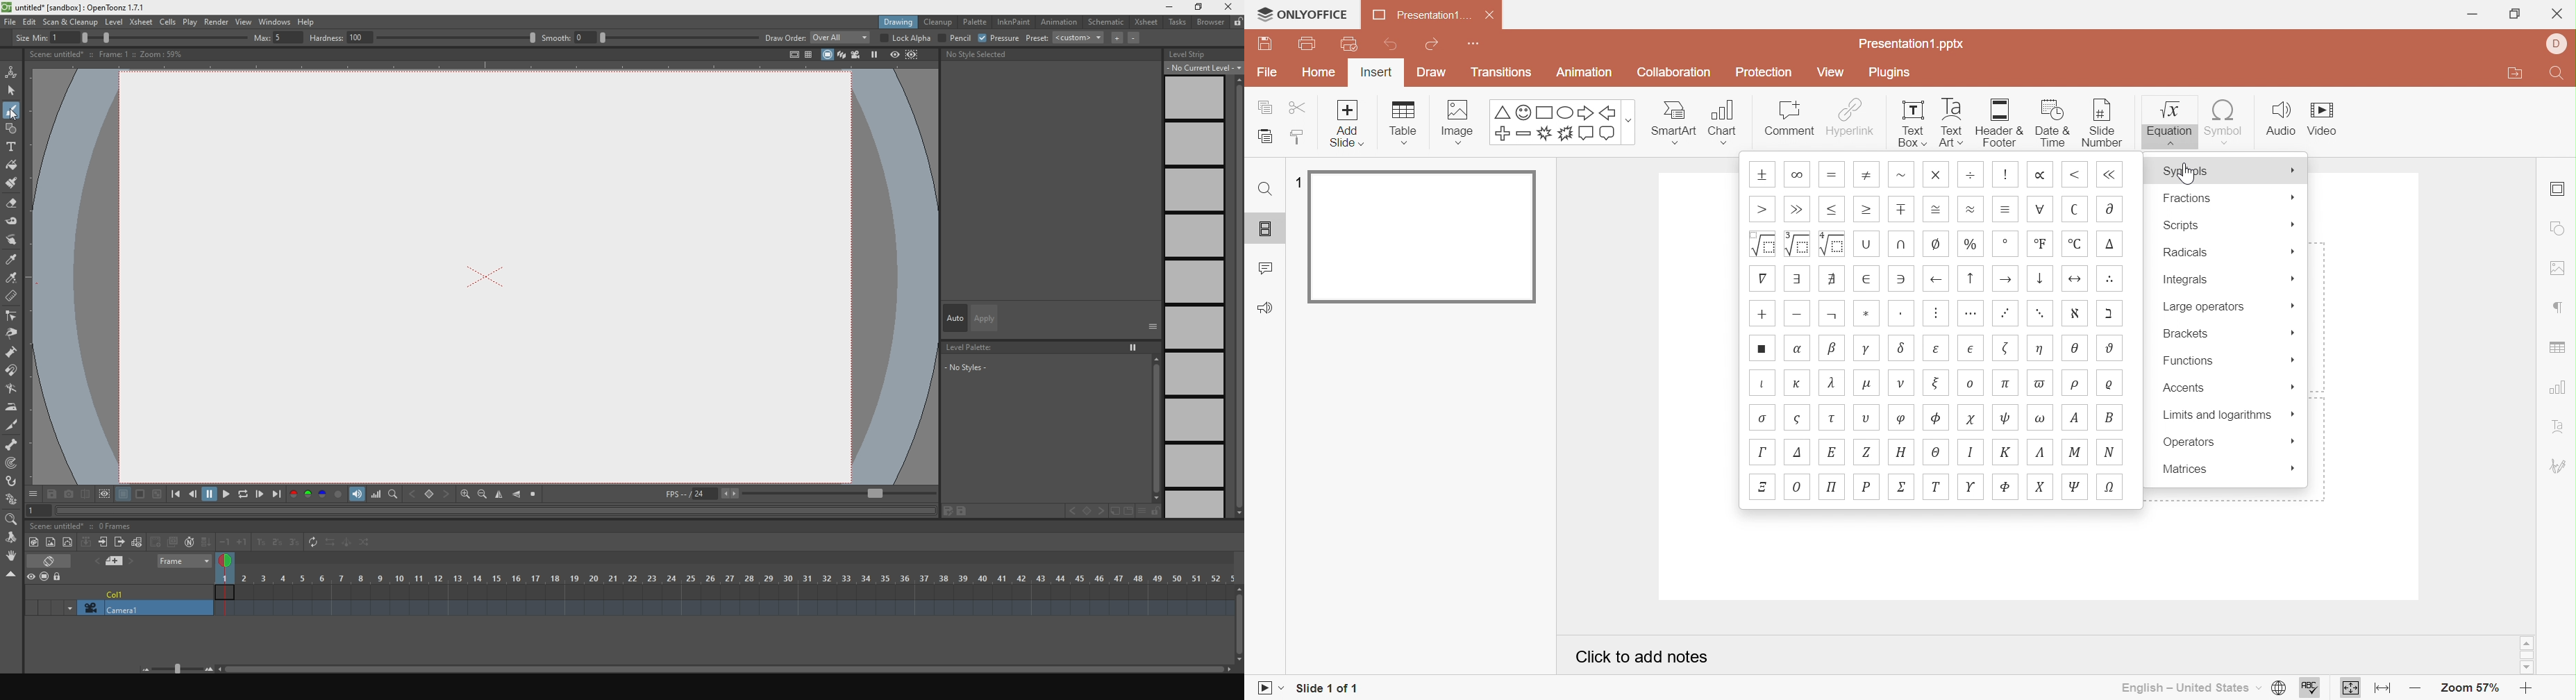 The image size is (2576, 700). What do you see at coordinates (2229, 196) in the screenshot?
I see `Fractions` at bounding box center [2229, 196].